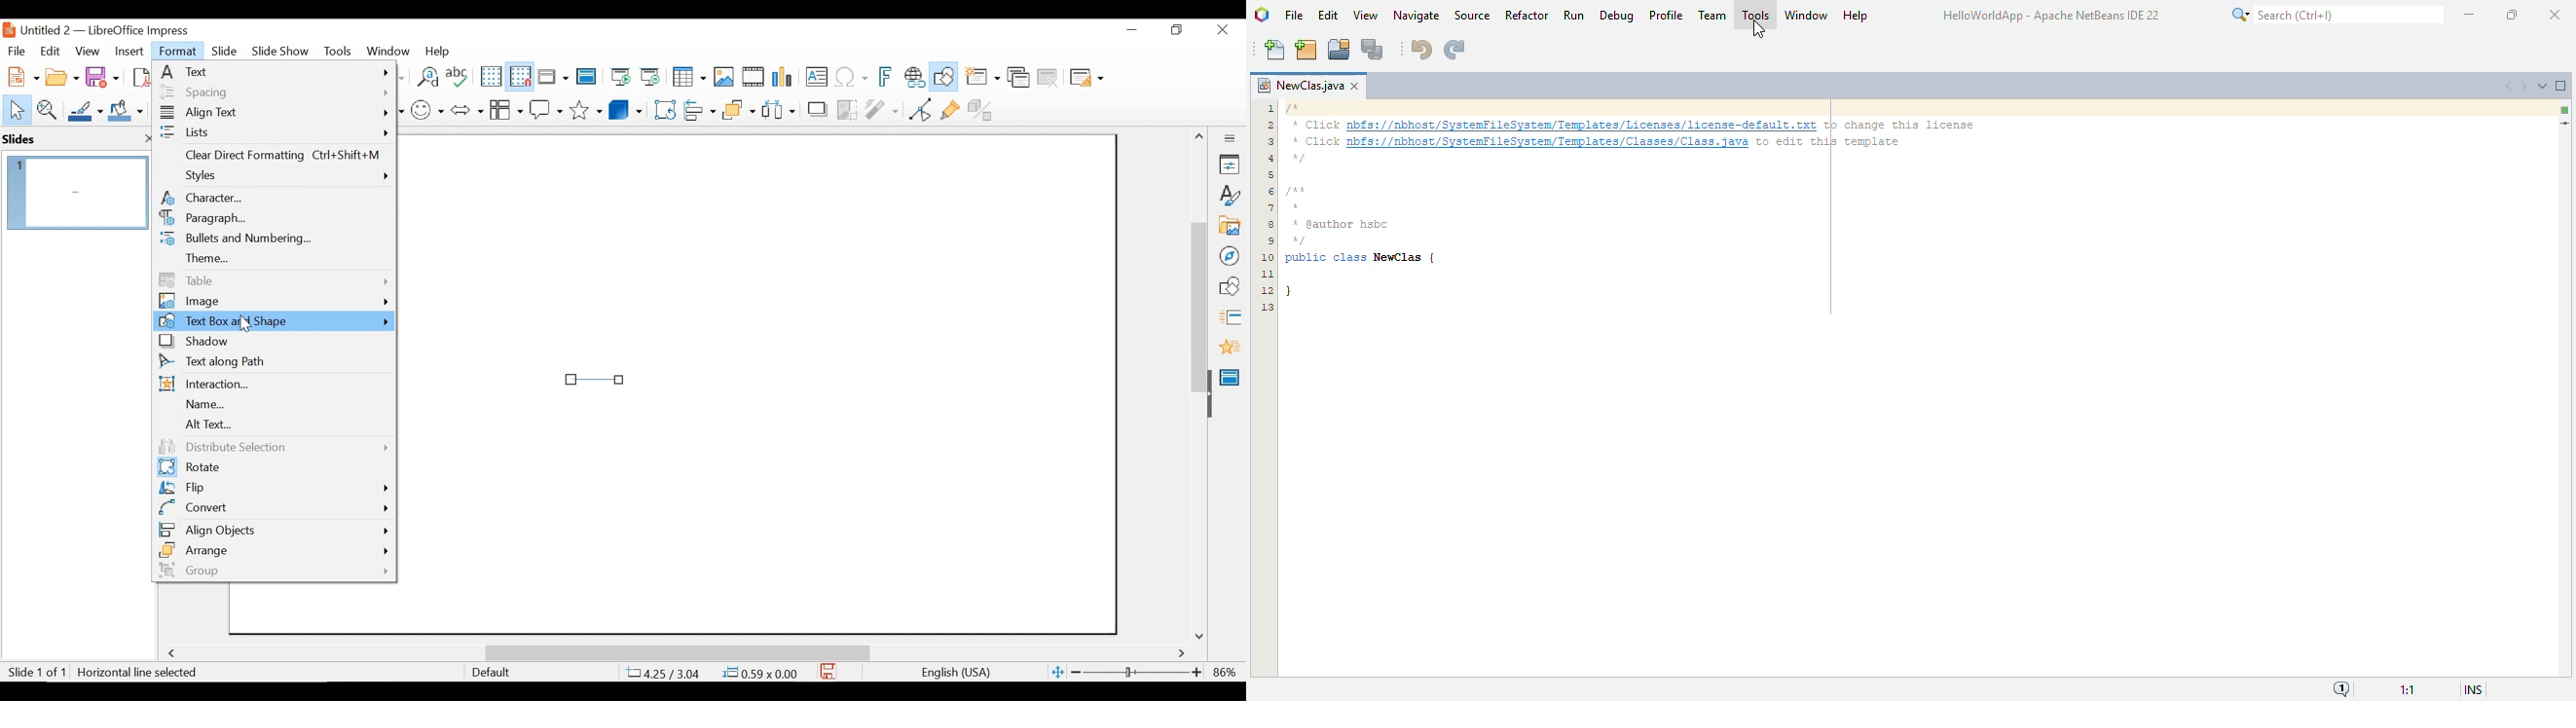  I want to click on 3D Objects, so click(626, 108).